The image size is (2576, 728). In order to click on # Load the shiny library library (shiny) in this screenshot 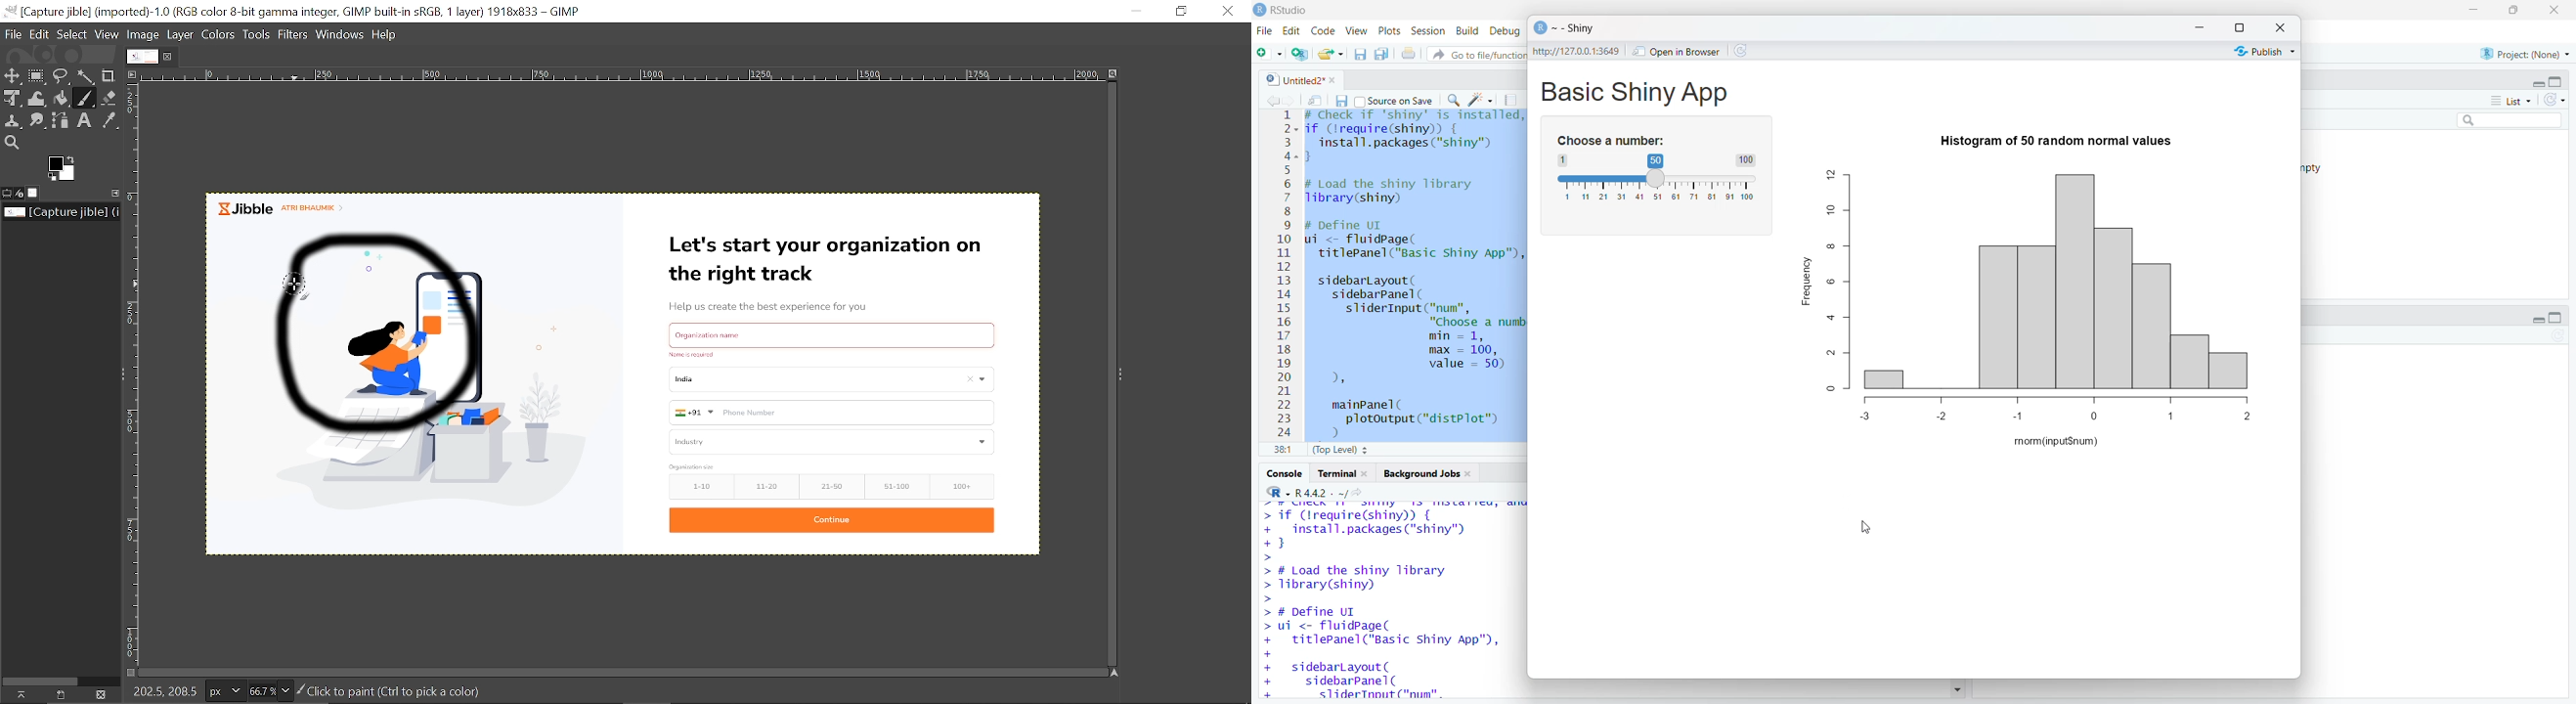, I will do `click(1400, 191)`.